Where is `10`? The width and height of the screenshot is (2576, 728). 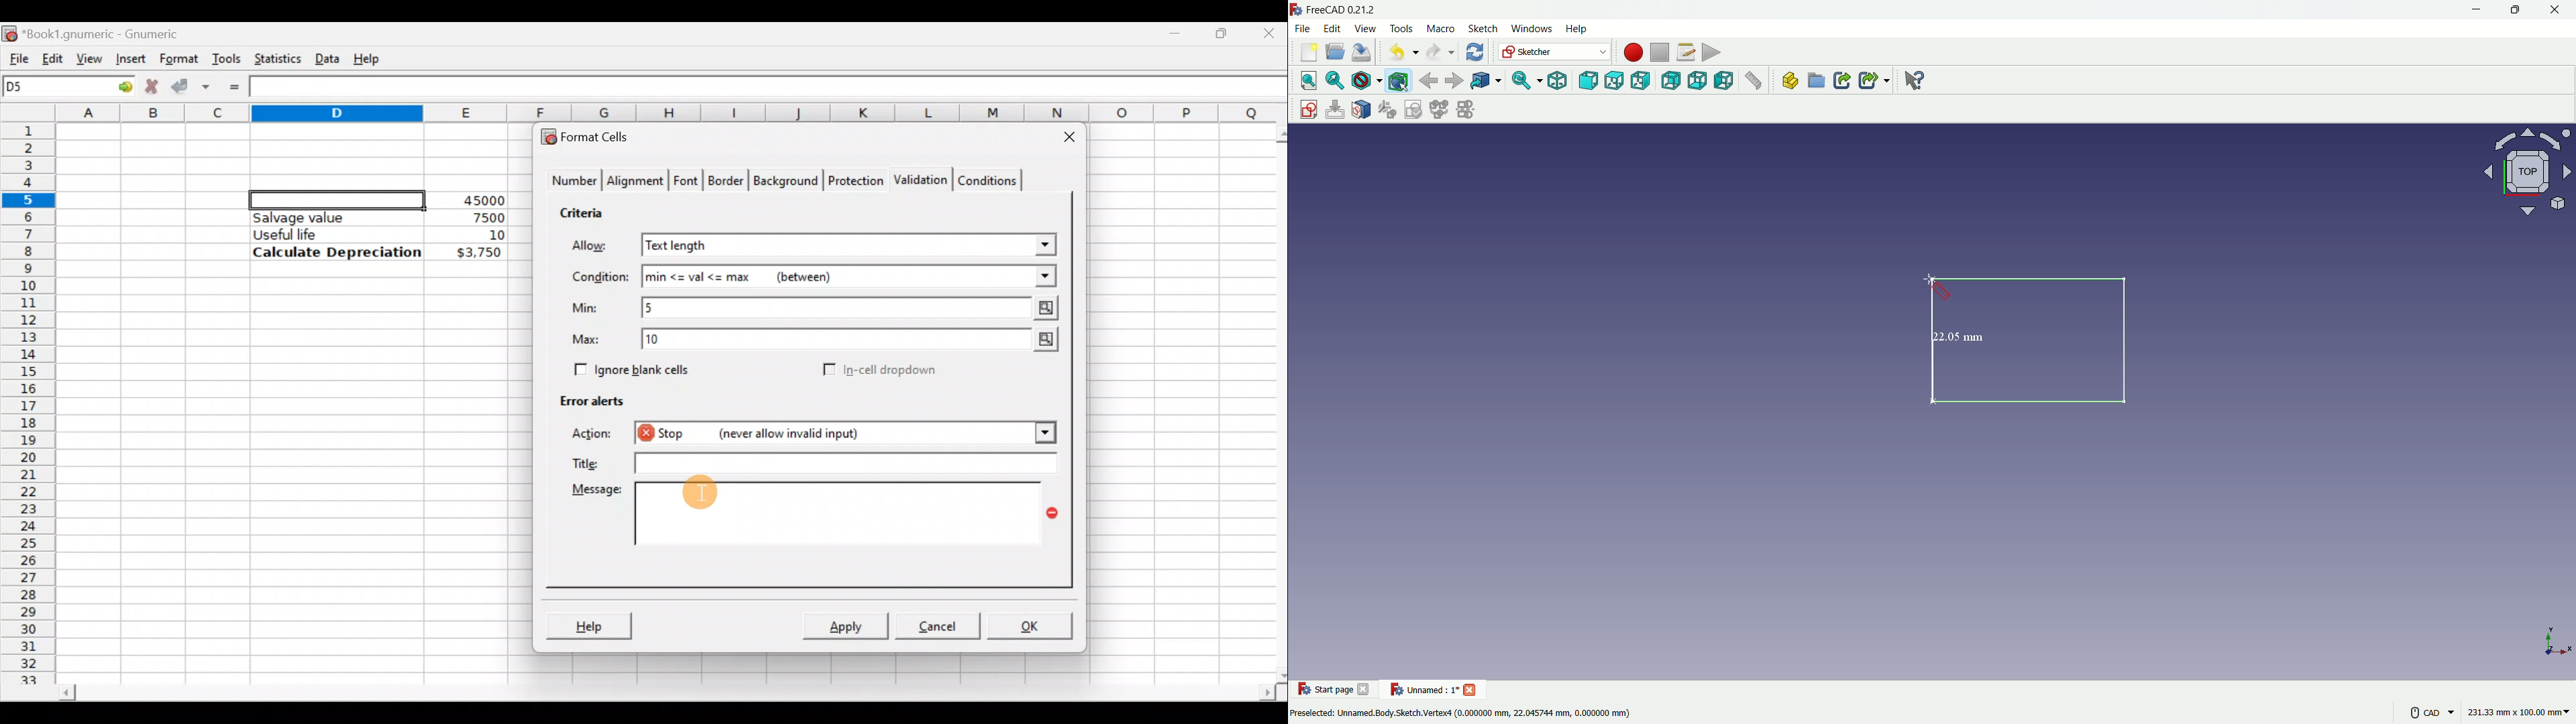 10 is located at coordinates (480, 235).